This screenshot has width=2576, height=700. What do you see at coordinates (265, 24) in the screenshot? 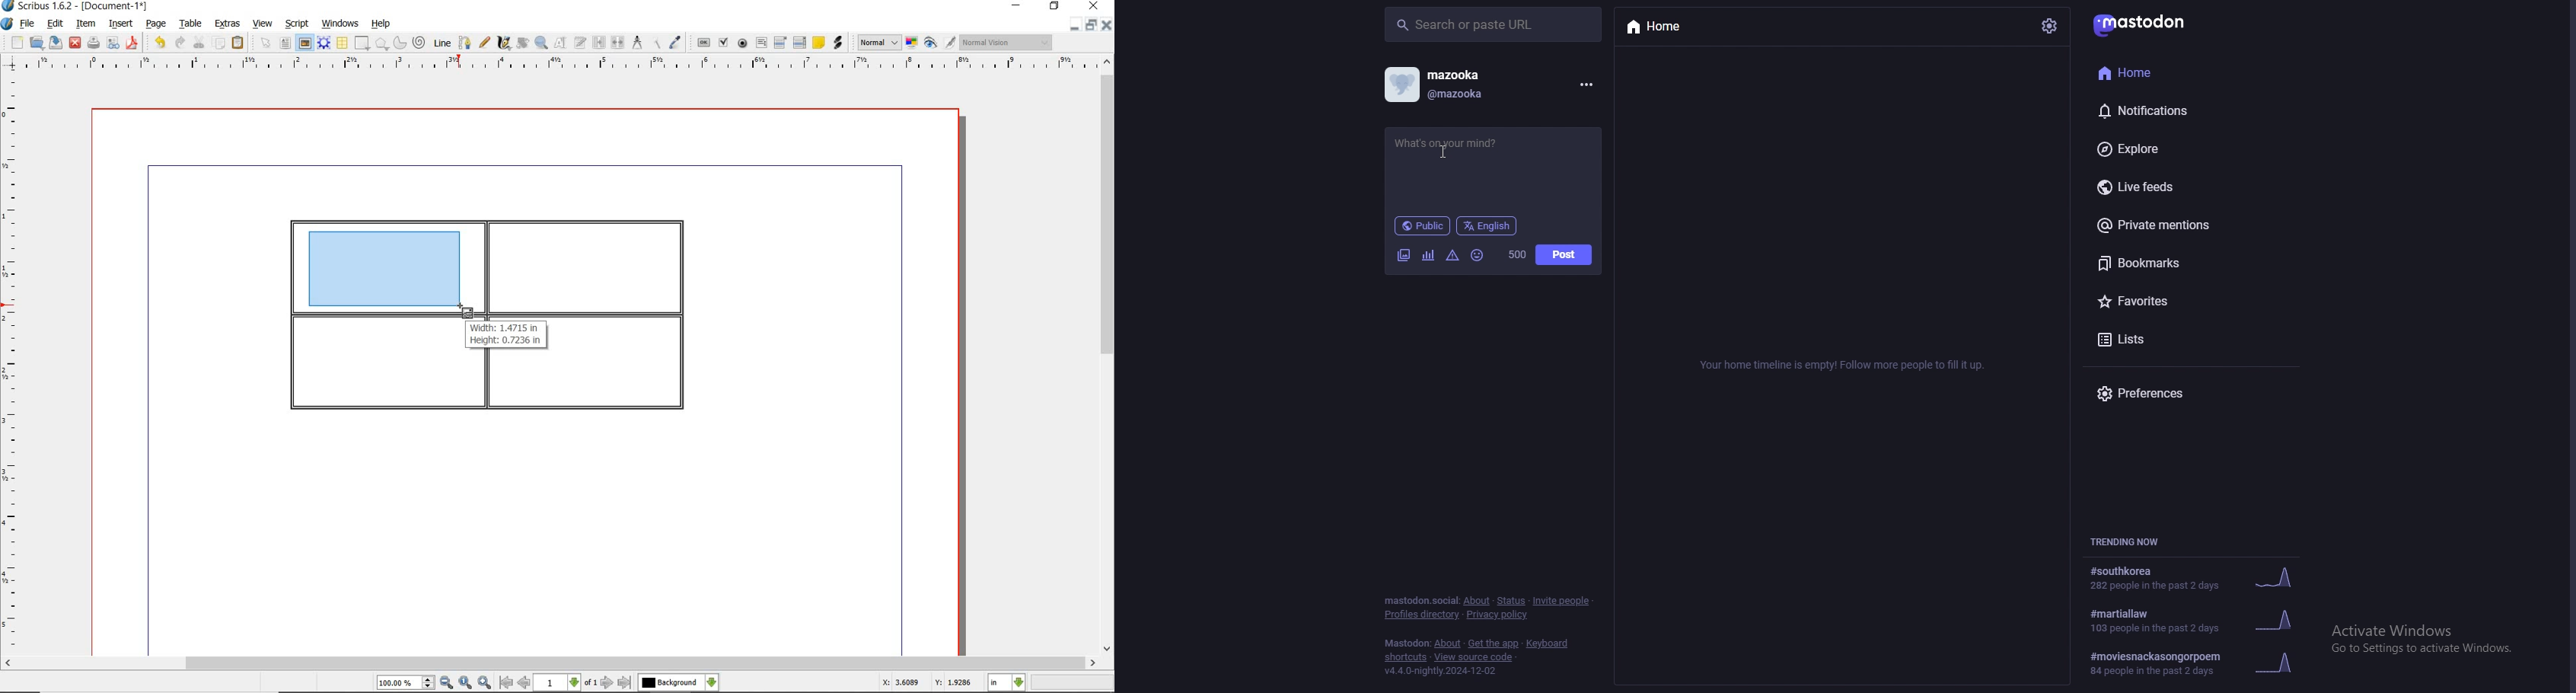
I see `view ` at bounding box center [265, 24].